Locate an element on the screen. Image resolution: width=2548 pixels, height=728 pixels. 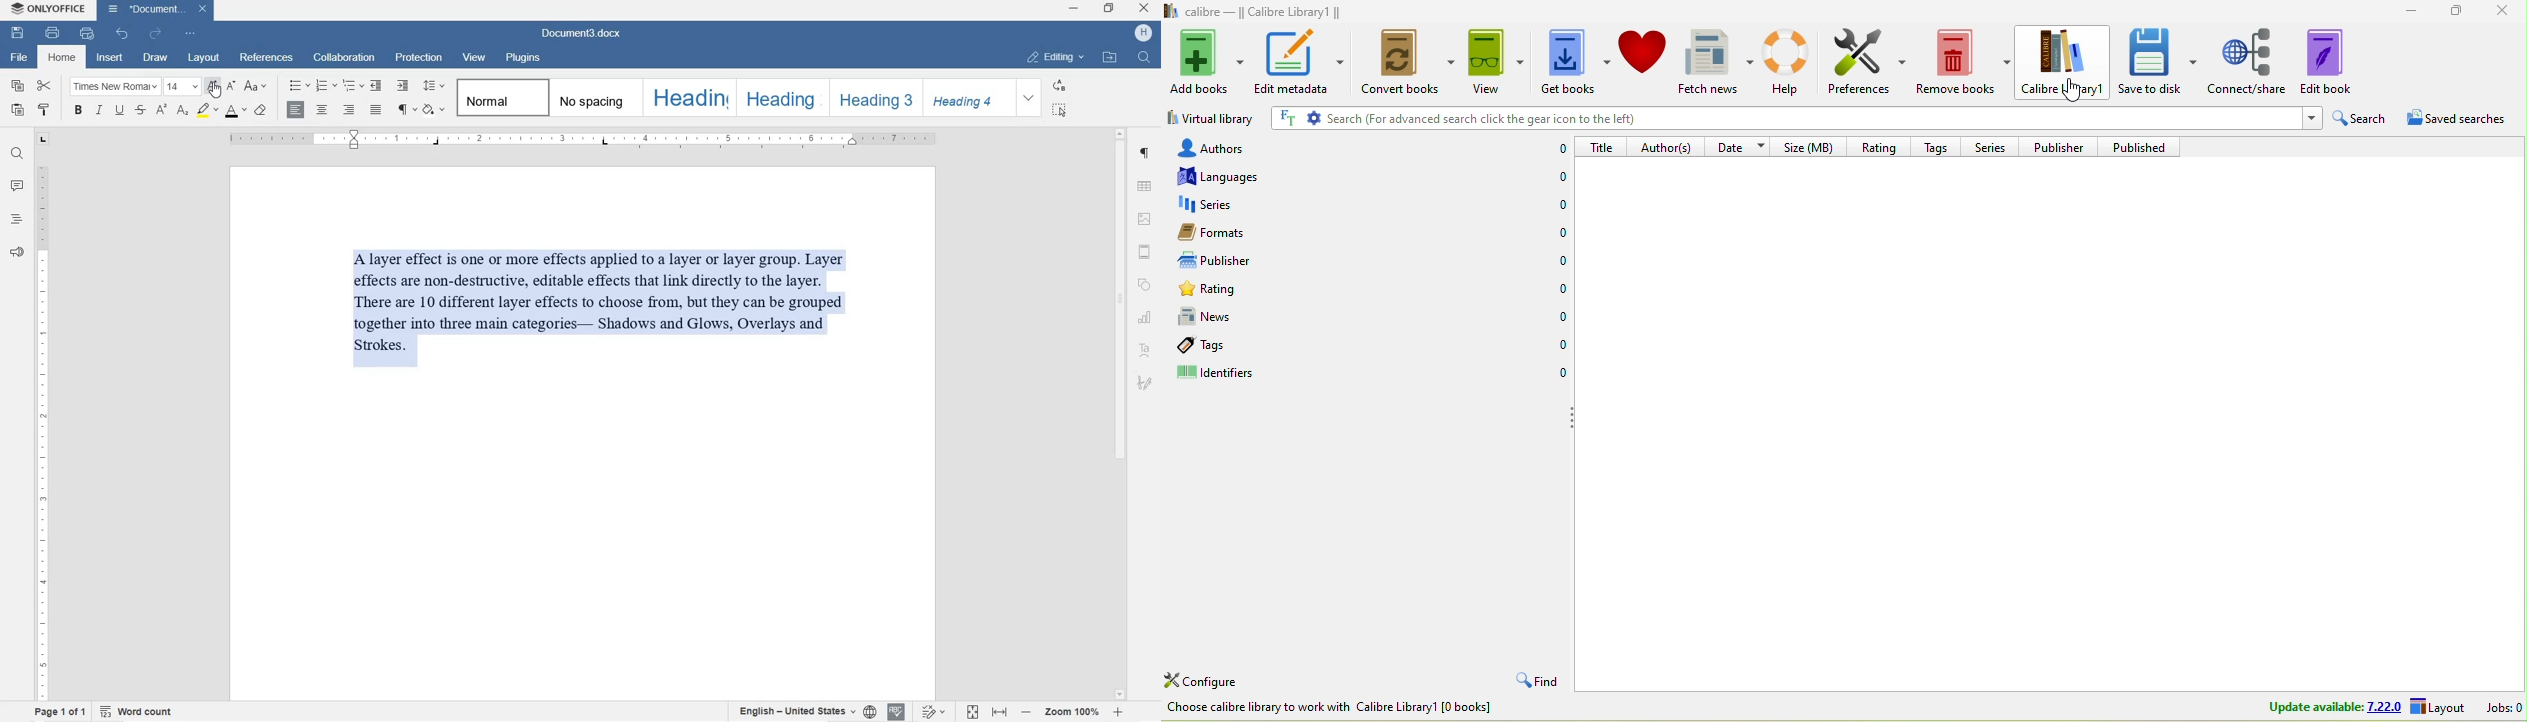
SUBSCRIPT is located at coordinates (183, 112).